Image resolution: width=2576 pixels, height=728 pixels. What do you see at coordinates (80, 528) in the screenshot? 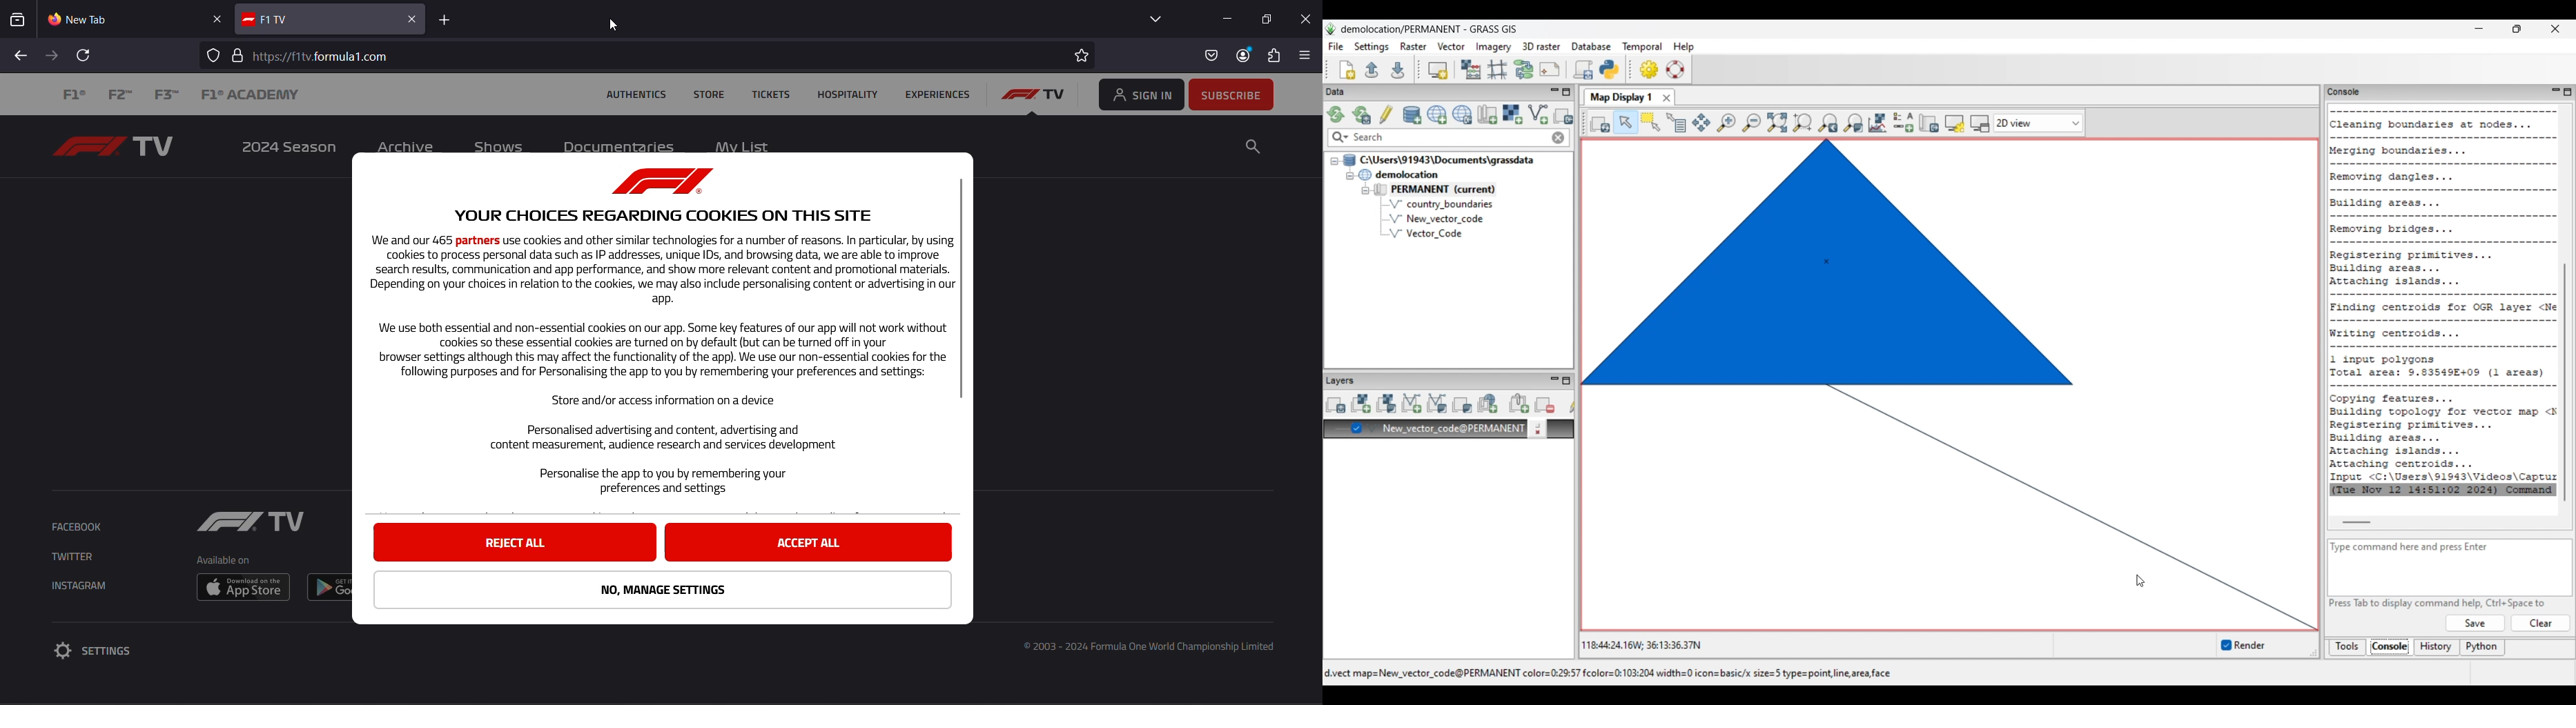
I see `facebook` at bounding box center [80, 528].